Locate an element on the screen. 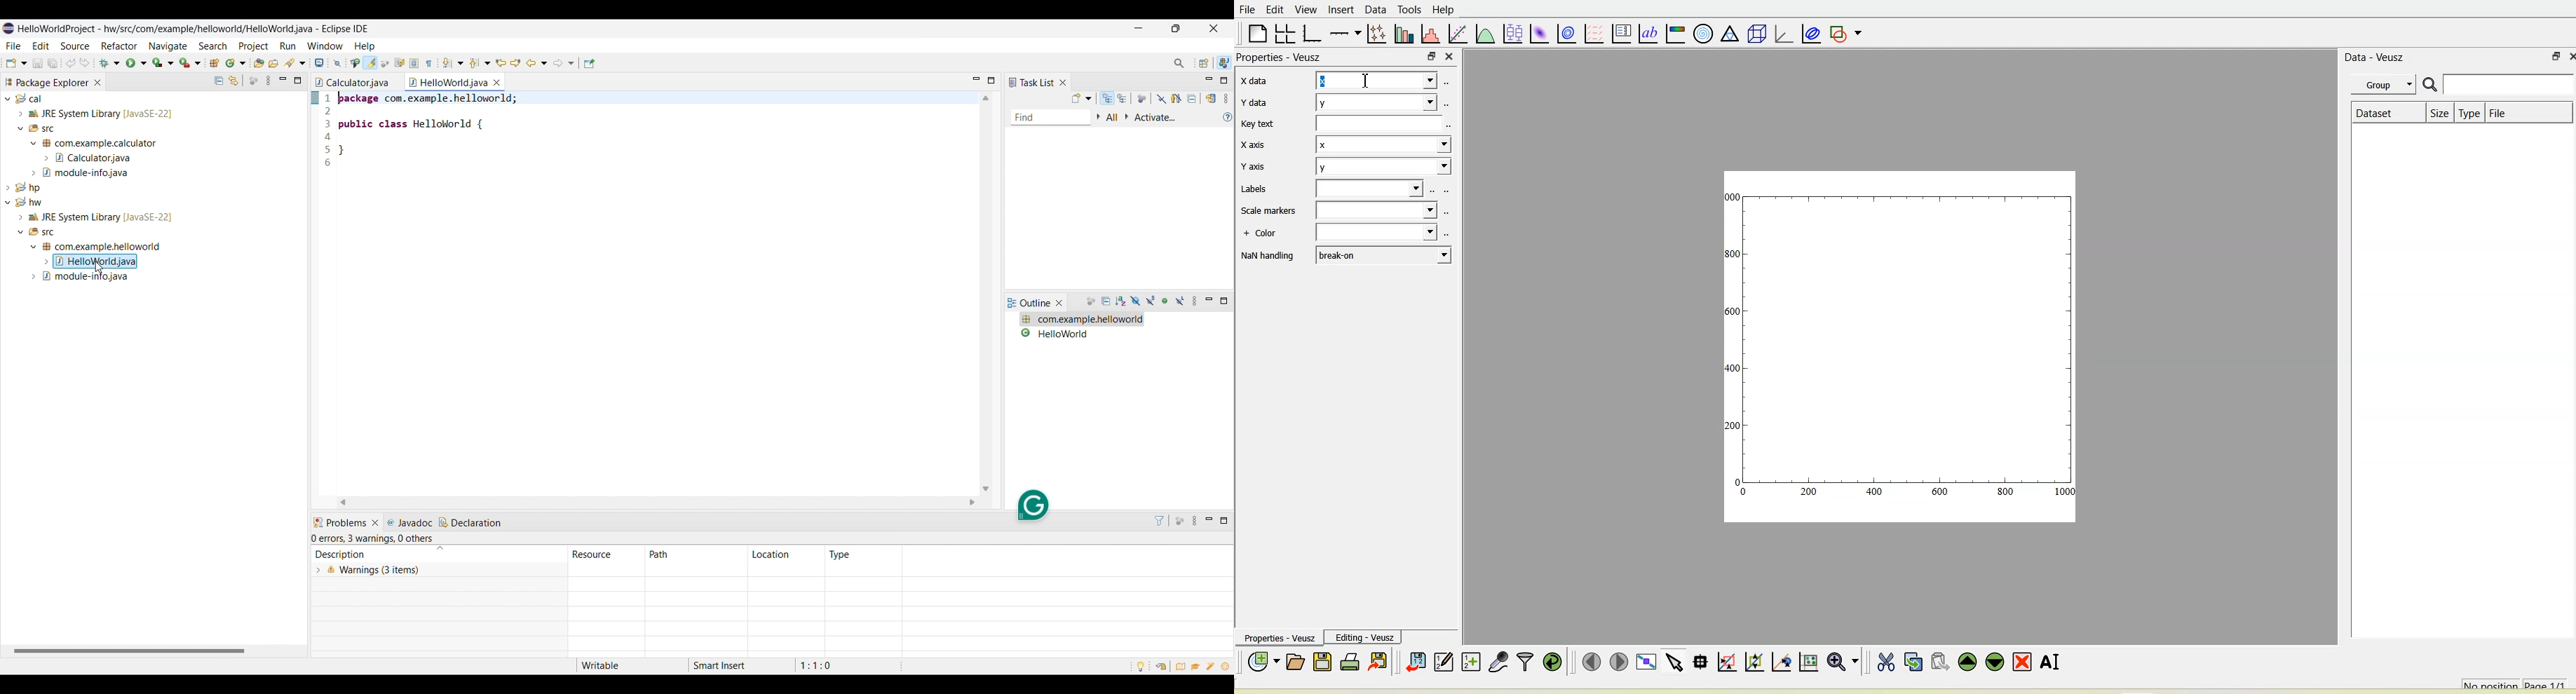  File is located at coordinates (1249, 10).